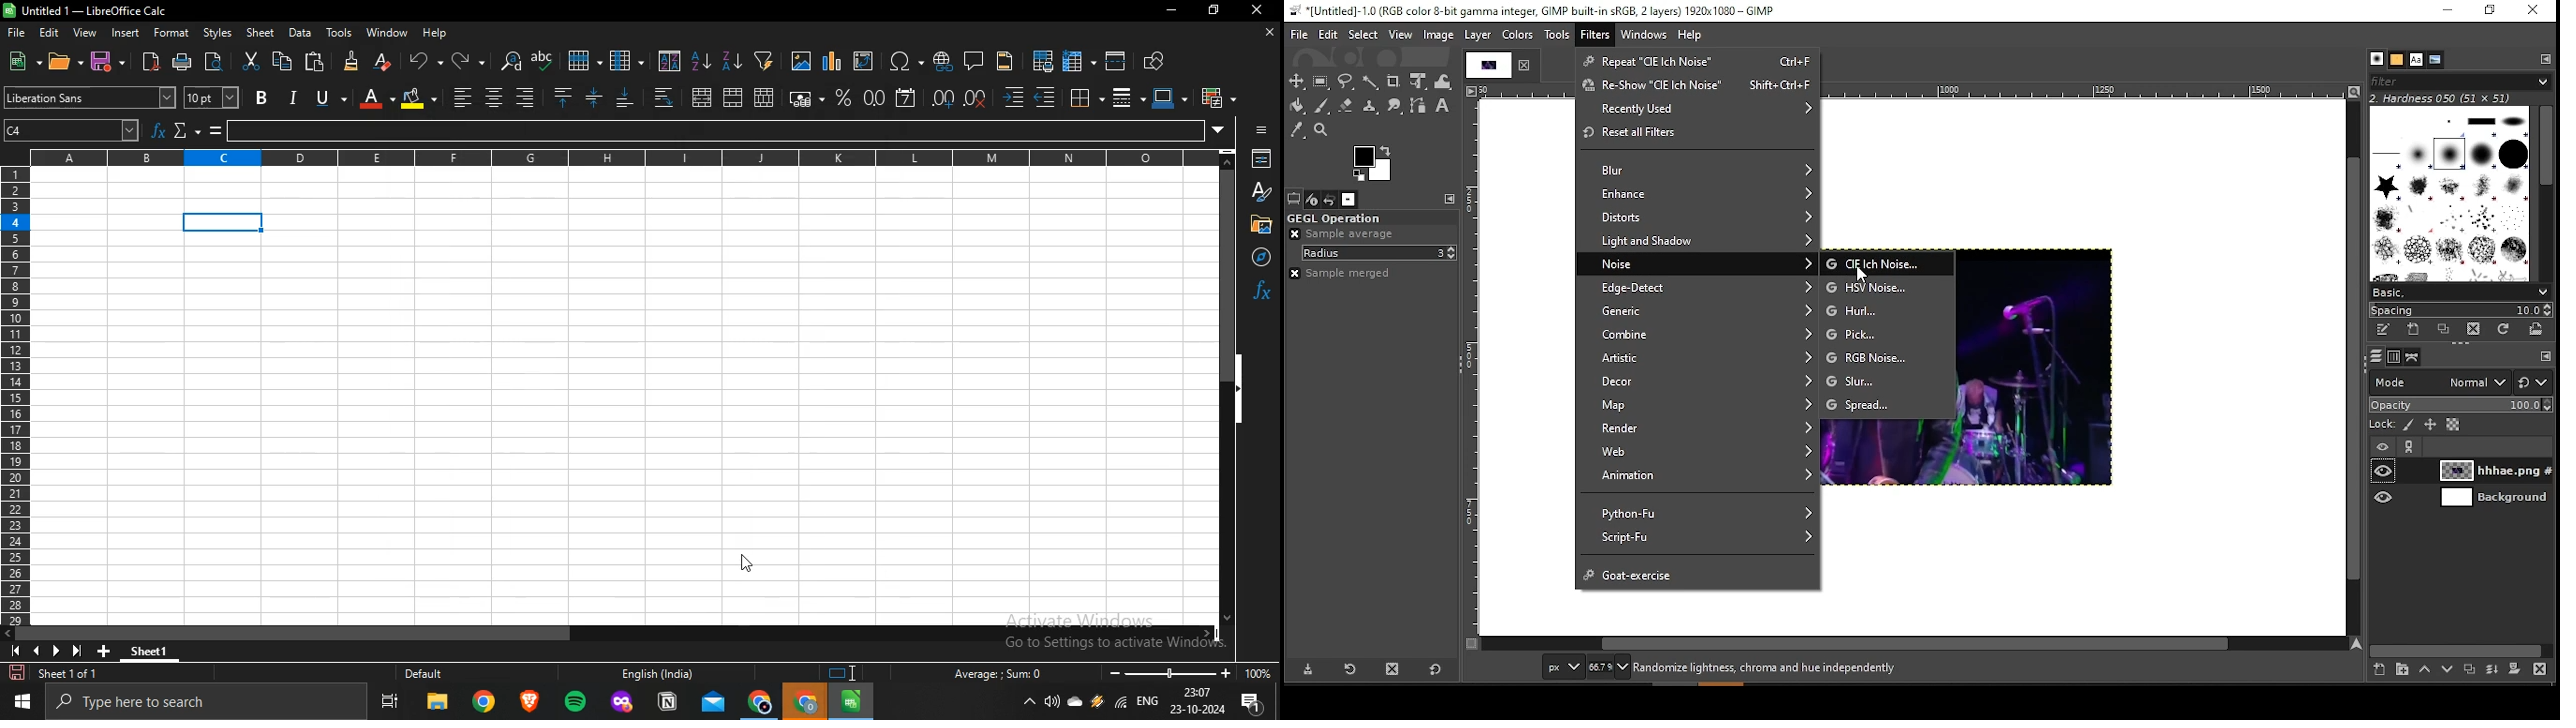 The height and width of the screenshot is (728, 2576). I want to click on background color, so click(418, 98).